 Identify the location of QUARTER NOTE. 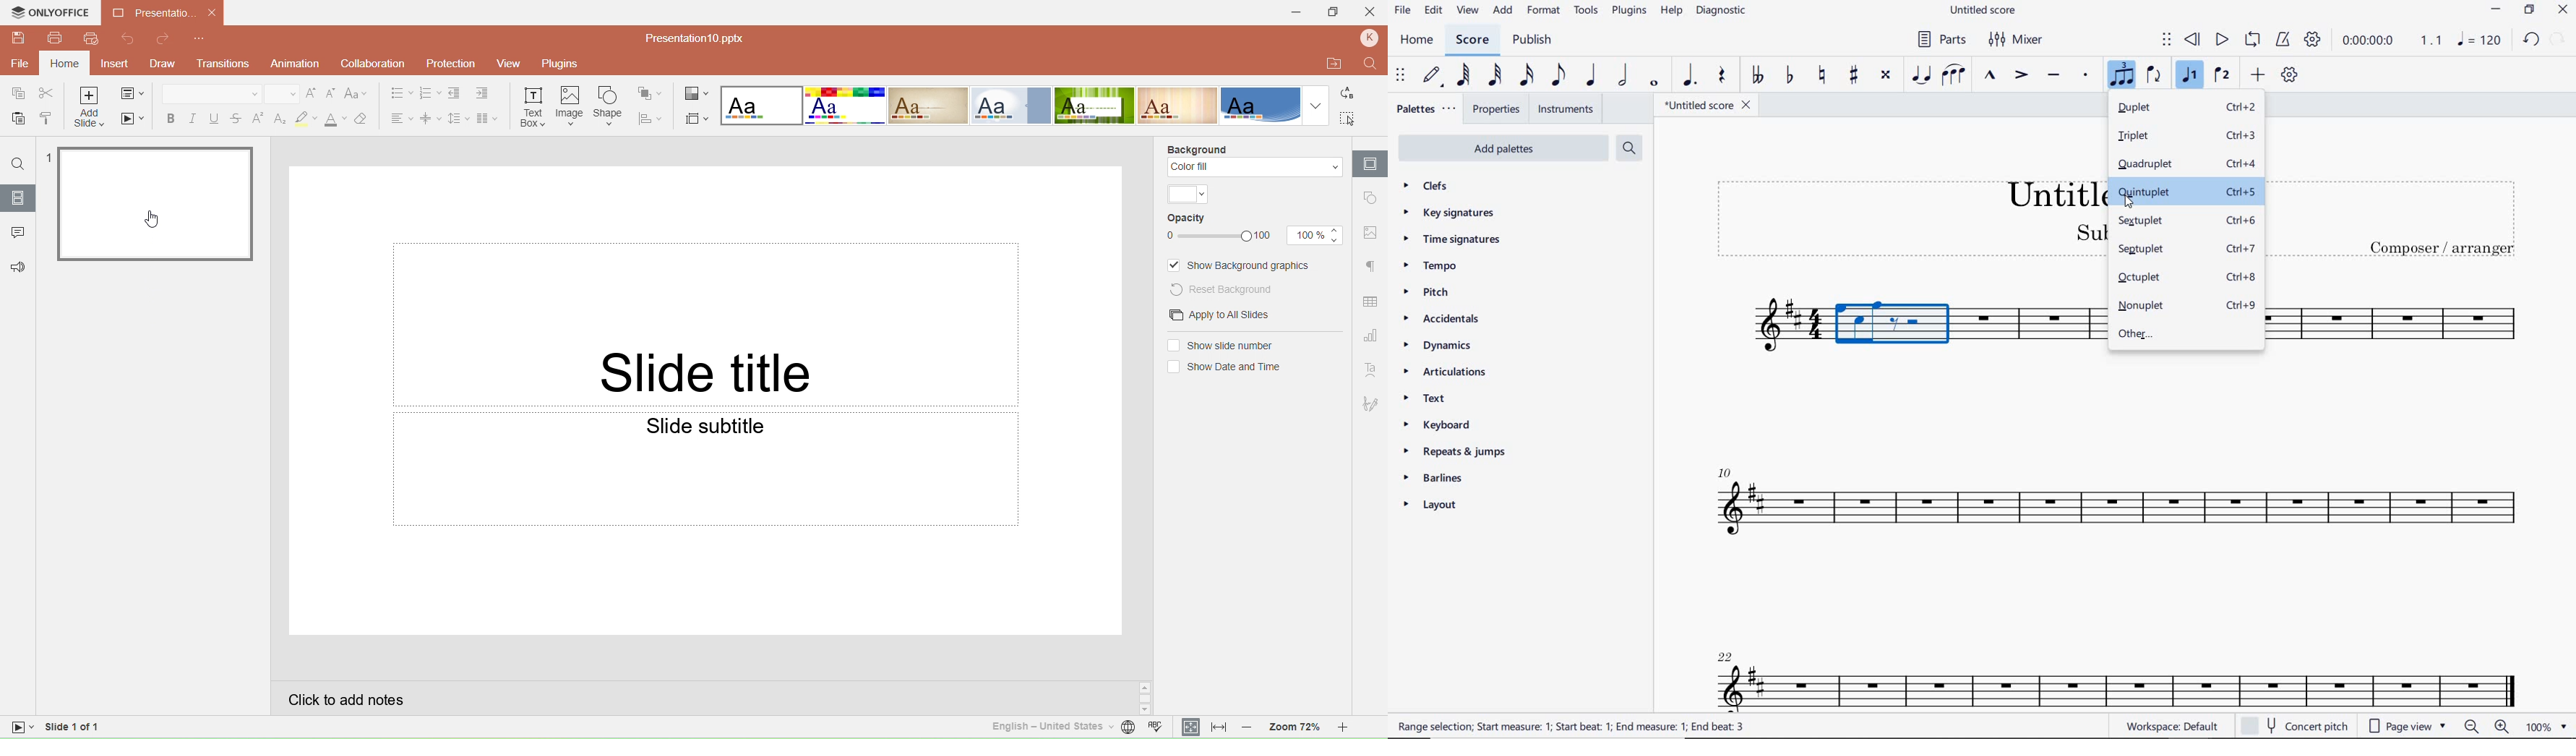
(1589, 76).